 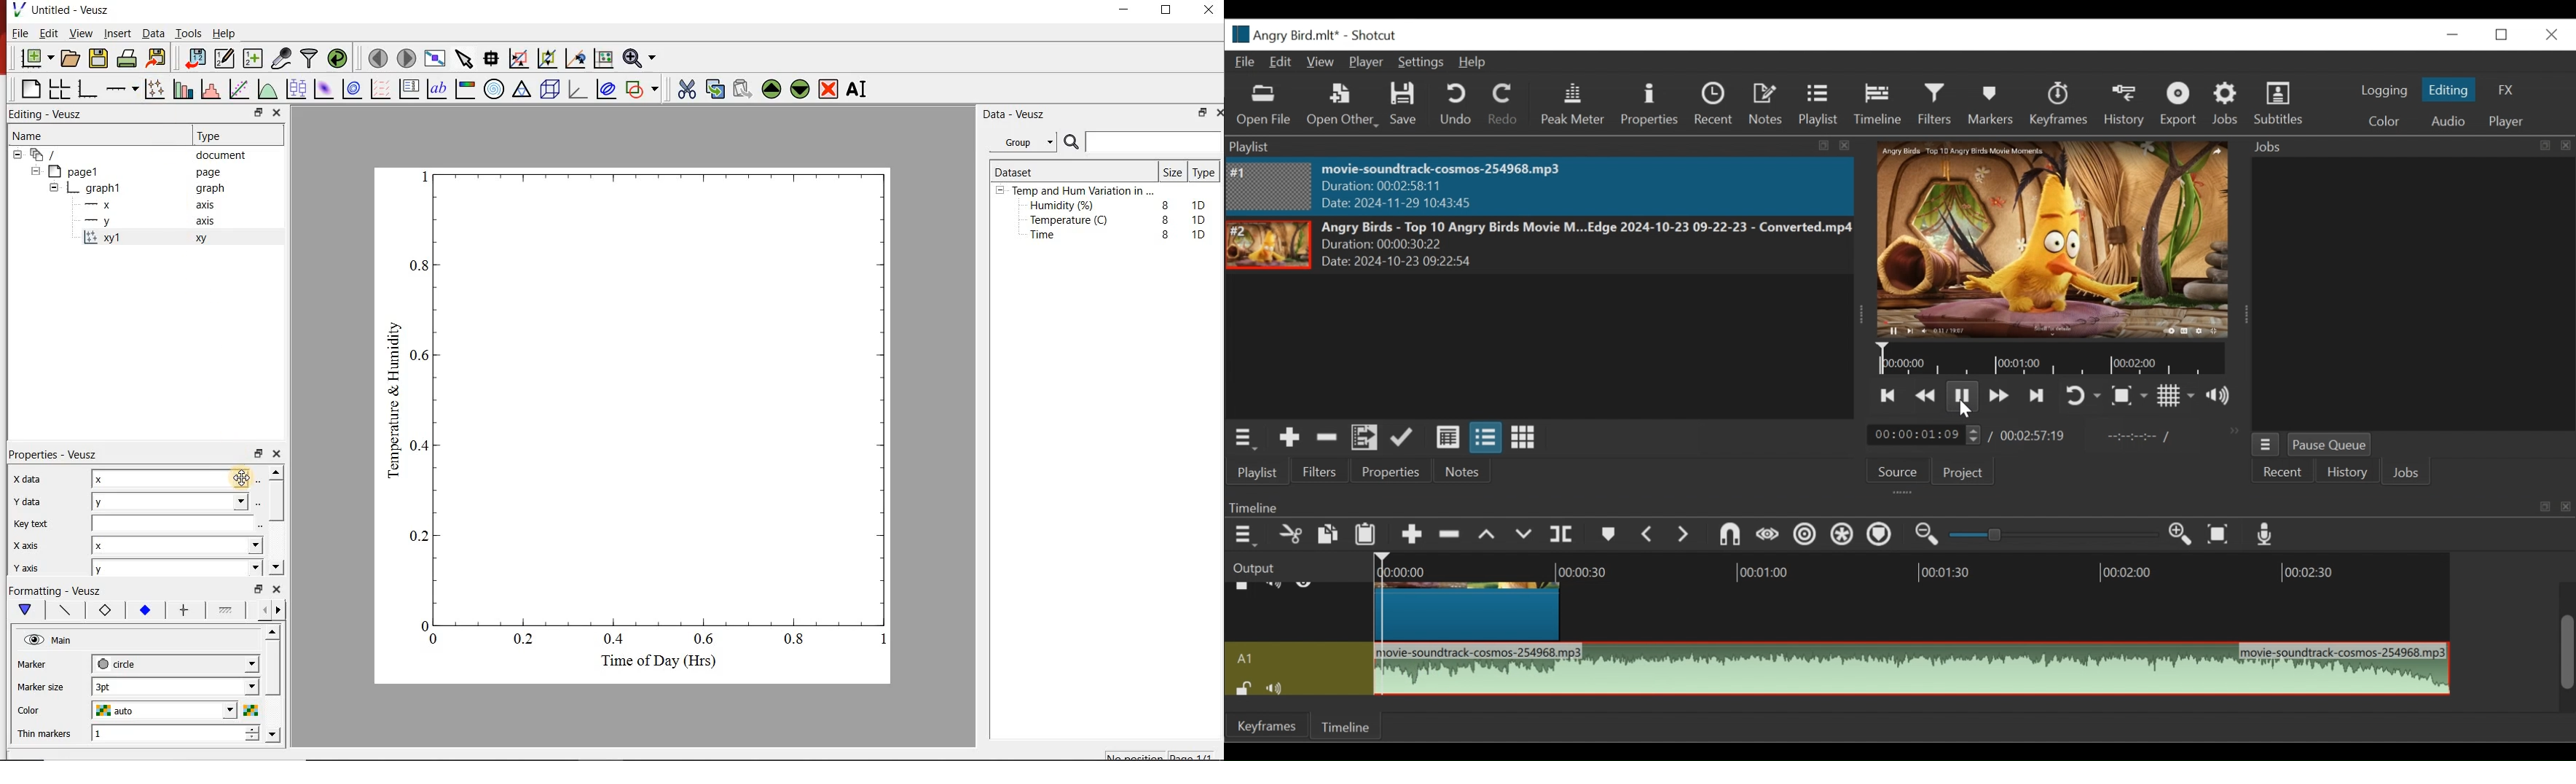 What do you see at coordinates (251, 711) in the screenshot?
I see `Select color` at bounding box center [251, 711].